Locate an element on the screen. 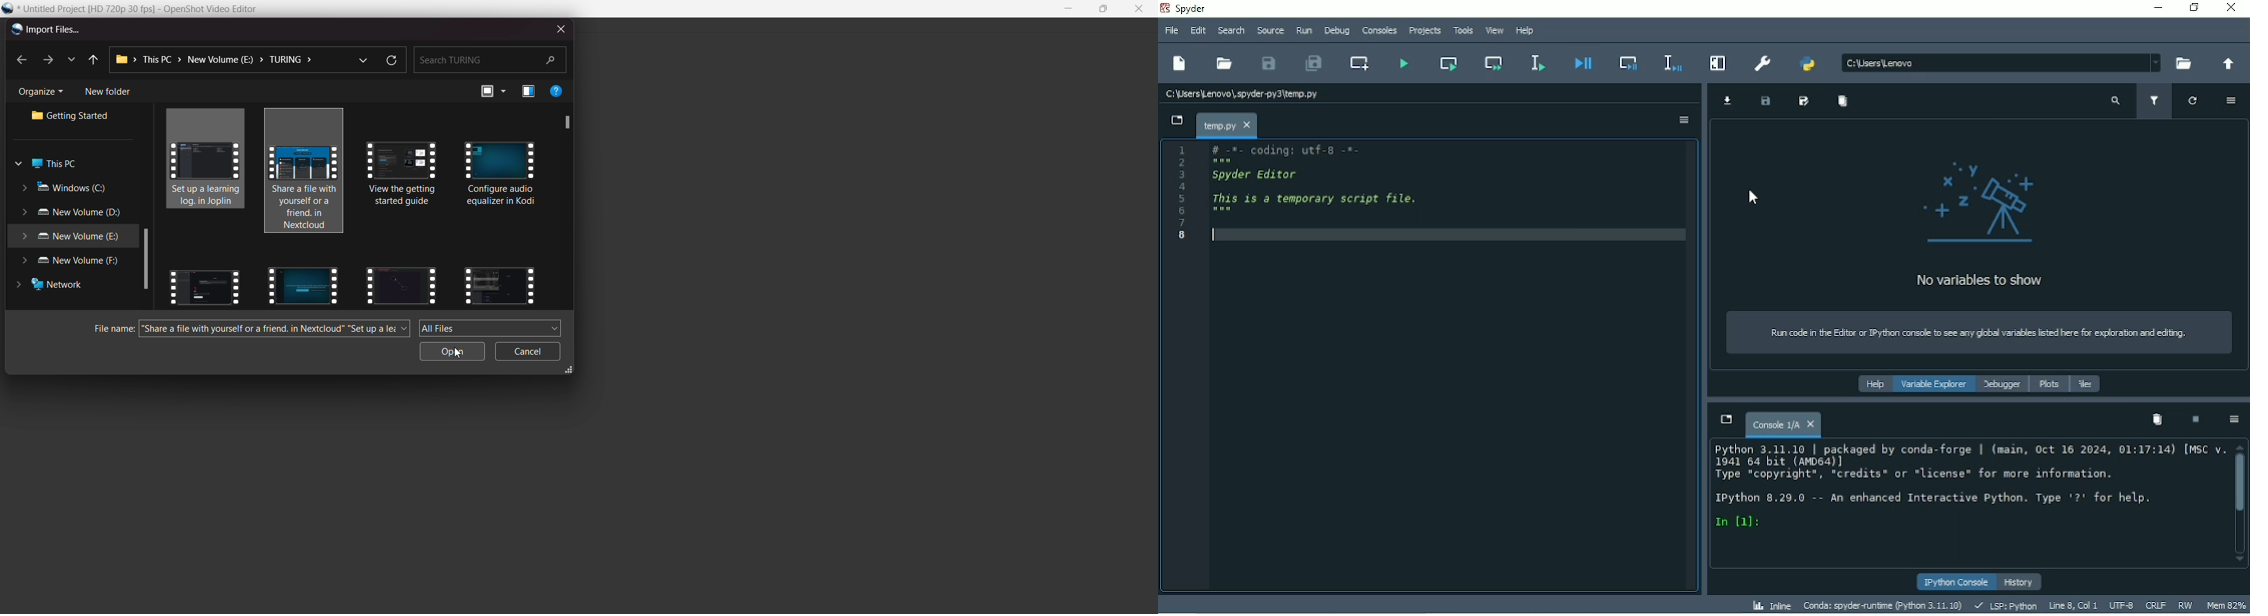 This screenshot has width=2268, height=616. Browse tabs is located at coordinates (1176, 121).